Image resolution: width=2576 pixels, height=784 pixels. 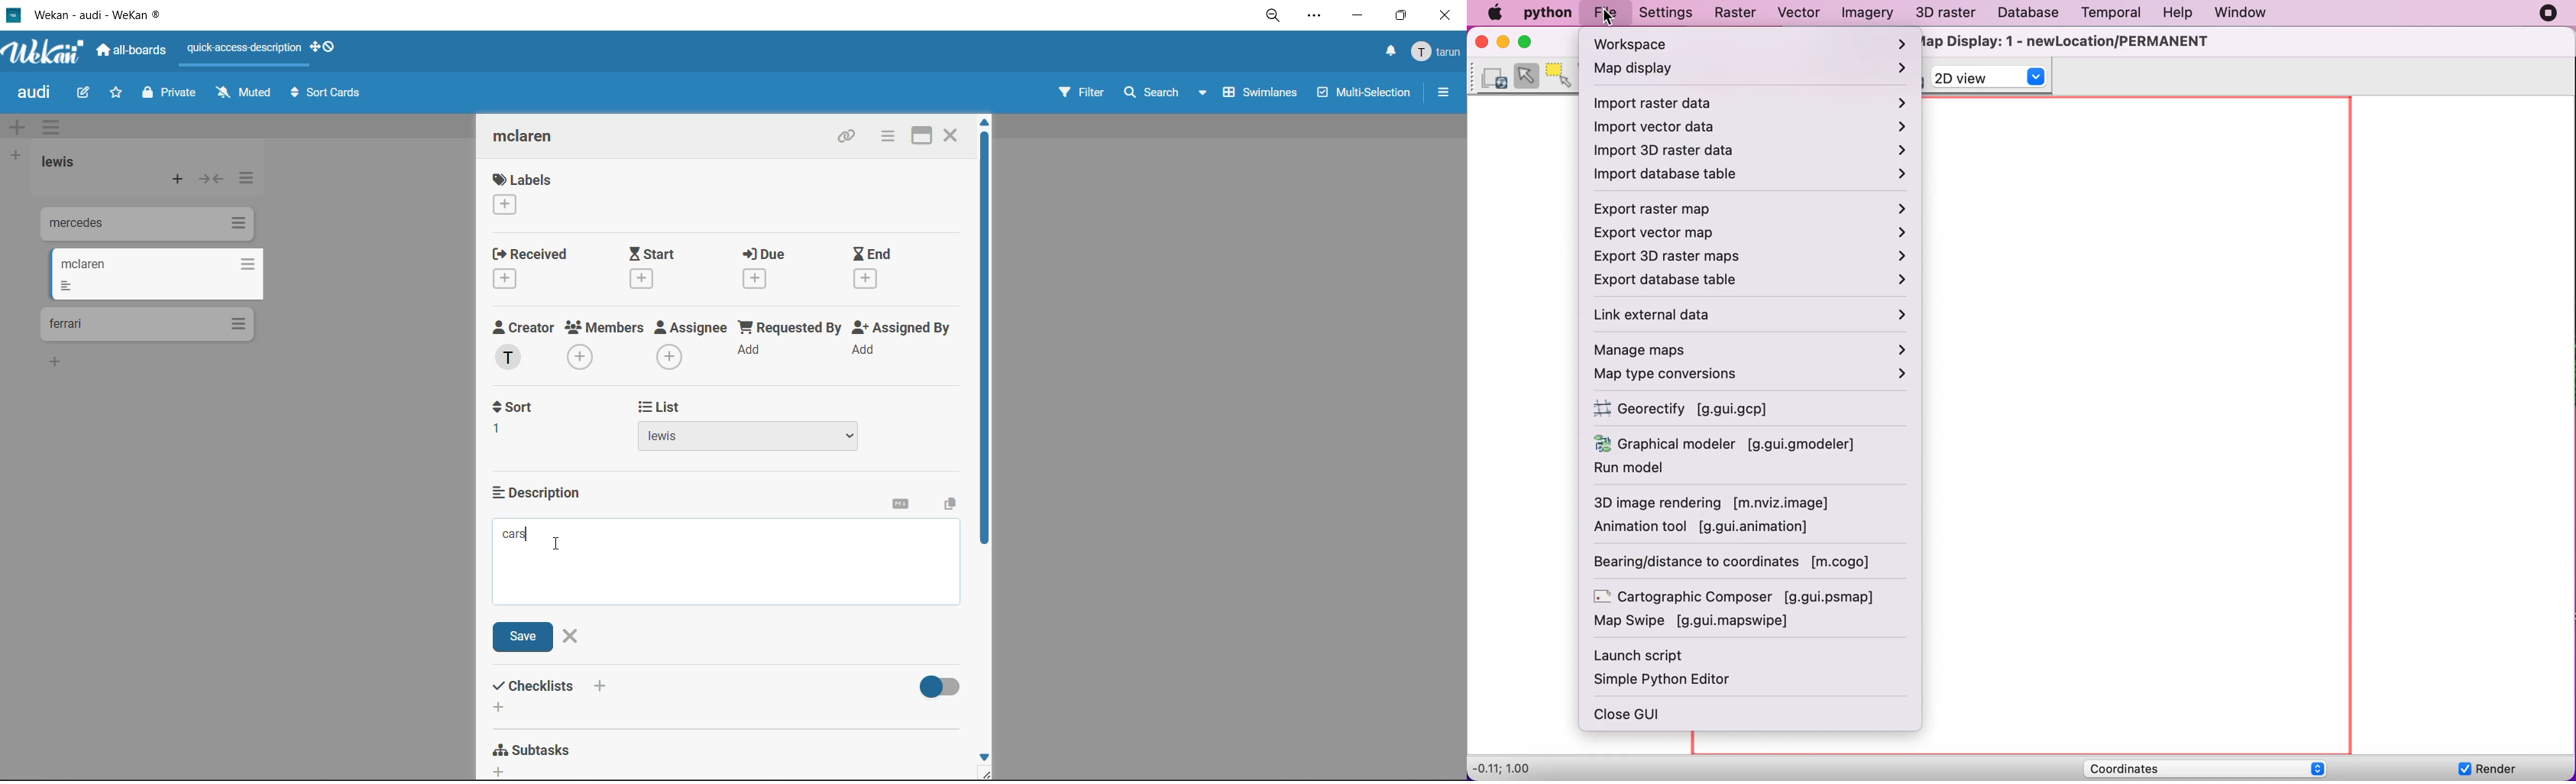 I want to click on all boards, so click(x=132, y=50).